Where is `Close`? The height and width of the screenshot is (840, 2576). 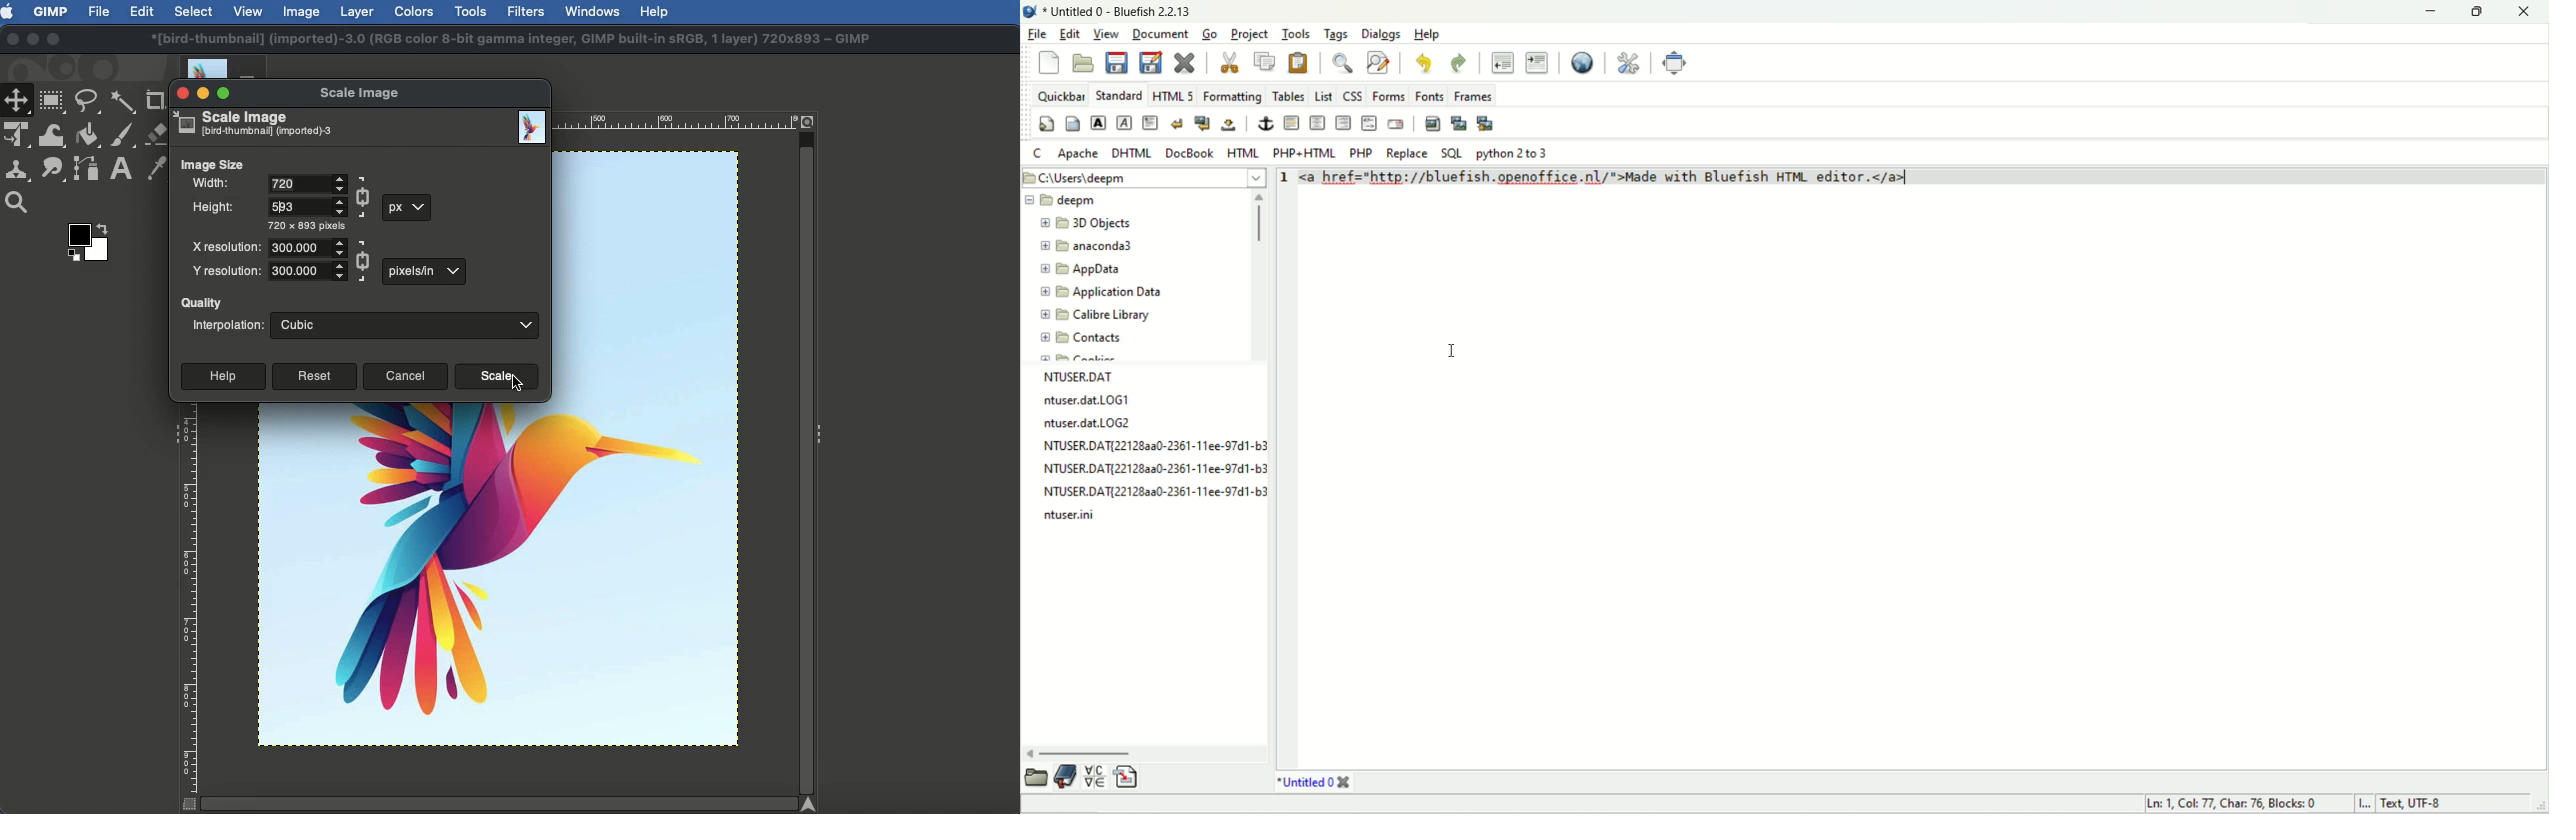
Close is located at coordinates (183, 93).